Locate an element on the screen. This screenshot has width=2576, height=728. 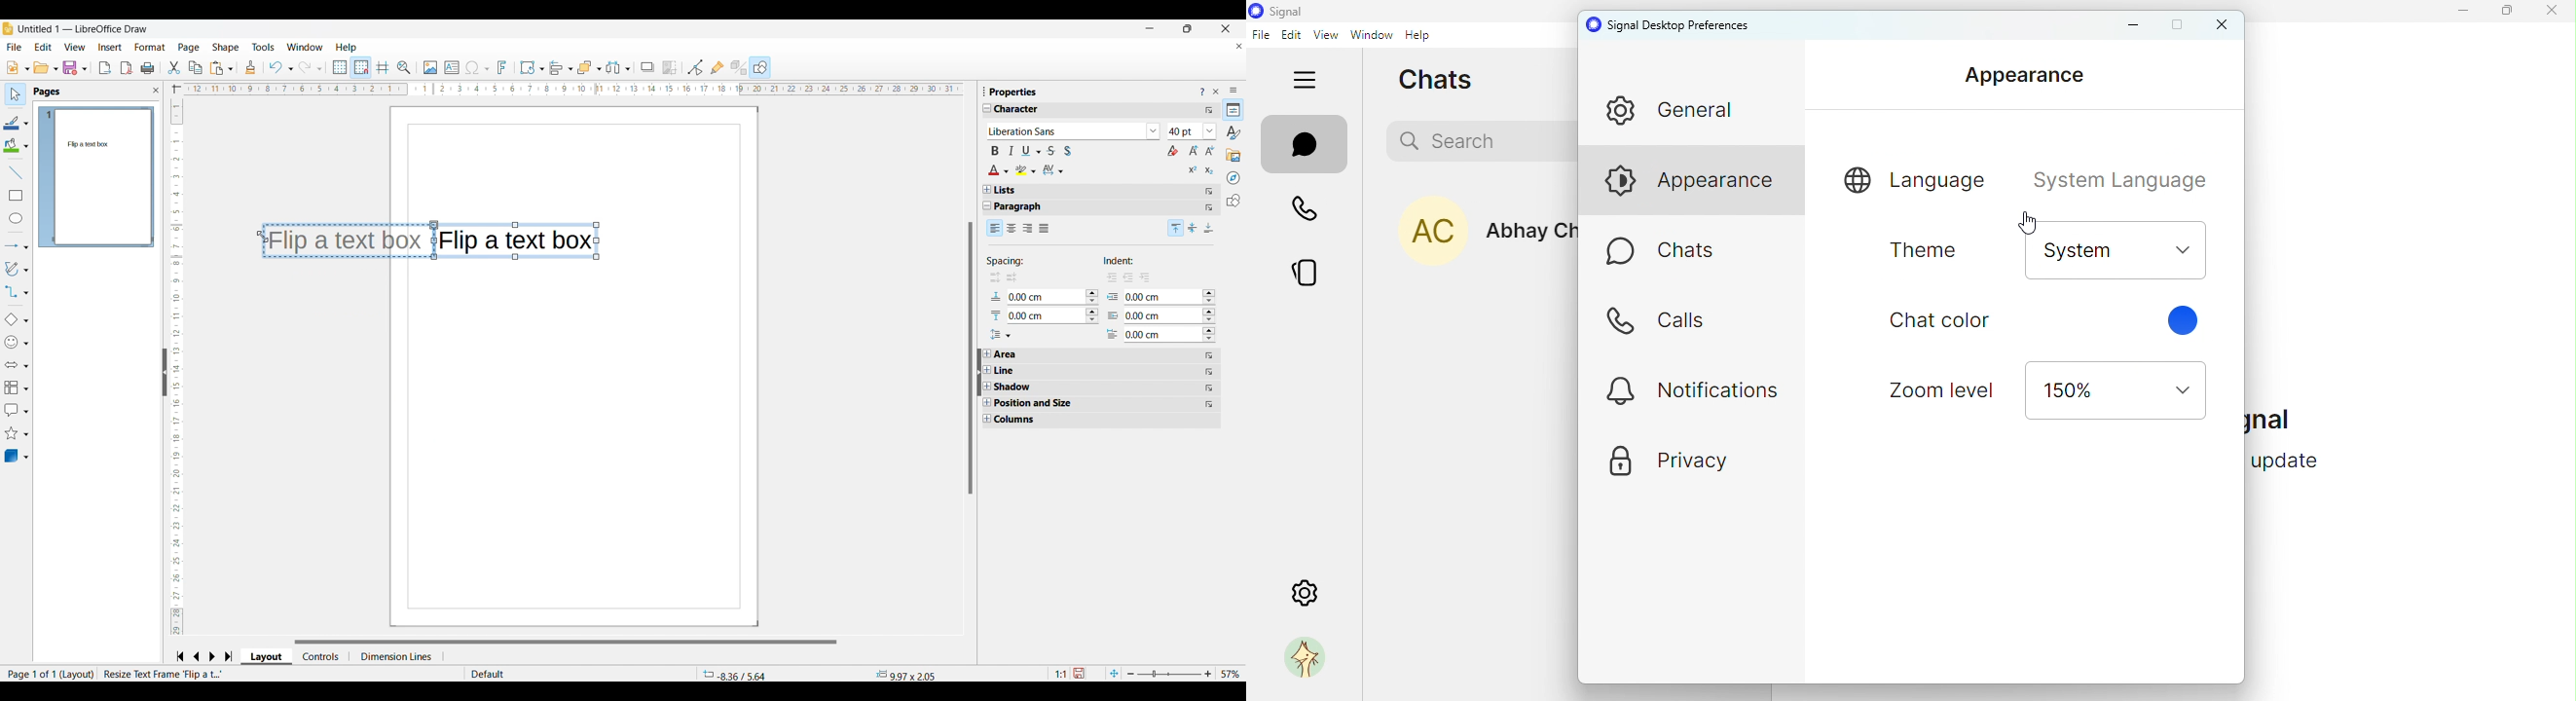
Curves and polygon options is located at coordinates (17, 269).